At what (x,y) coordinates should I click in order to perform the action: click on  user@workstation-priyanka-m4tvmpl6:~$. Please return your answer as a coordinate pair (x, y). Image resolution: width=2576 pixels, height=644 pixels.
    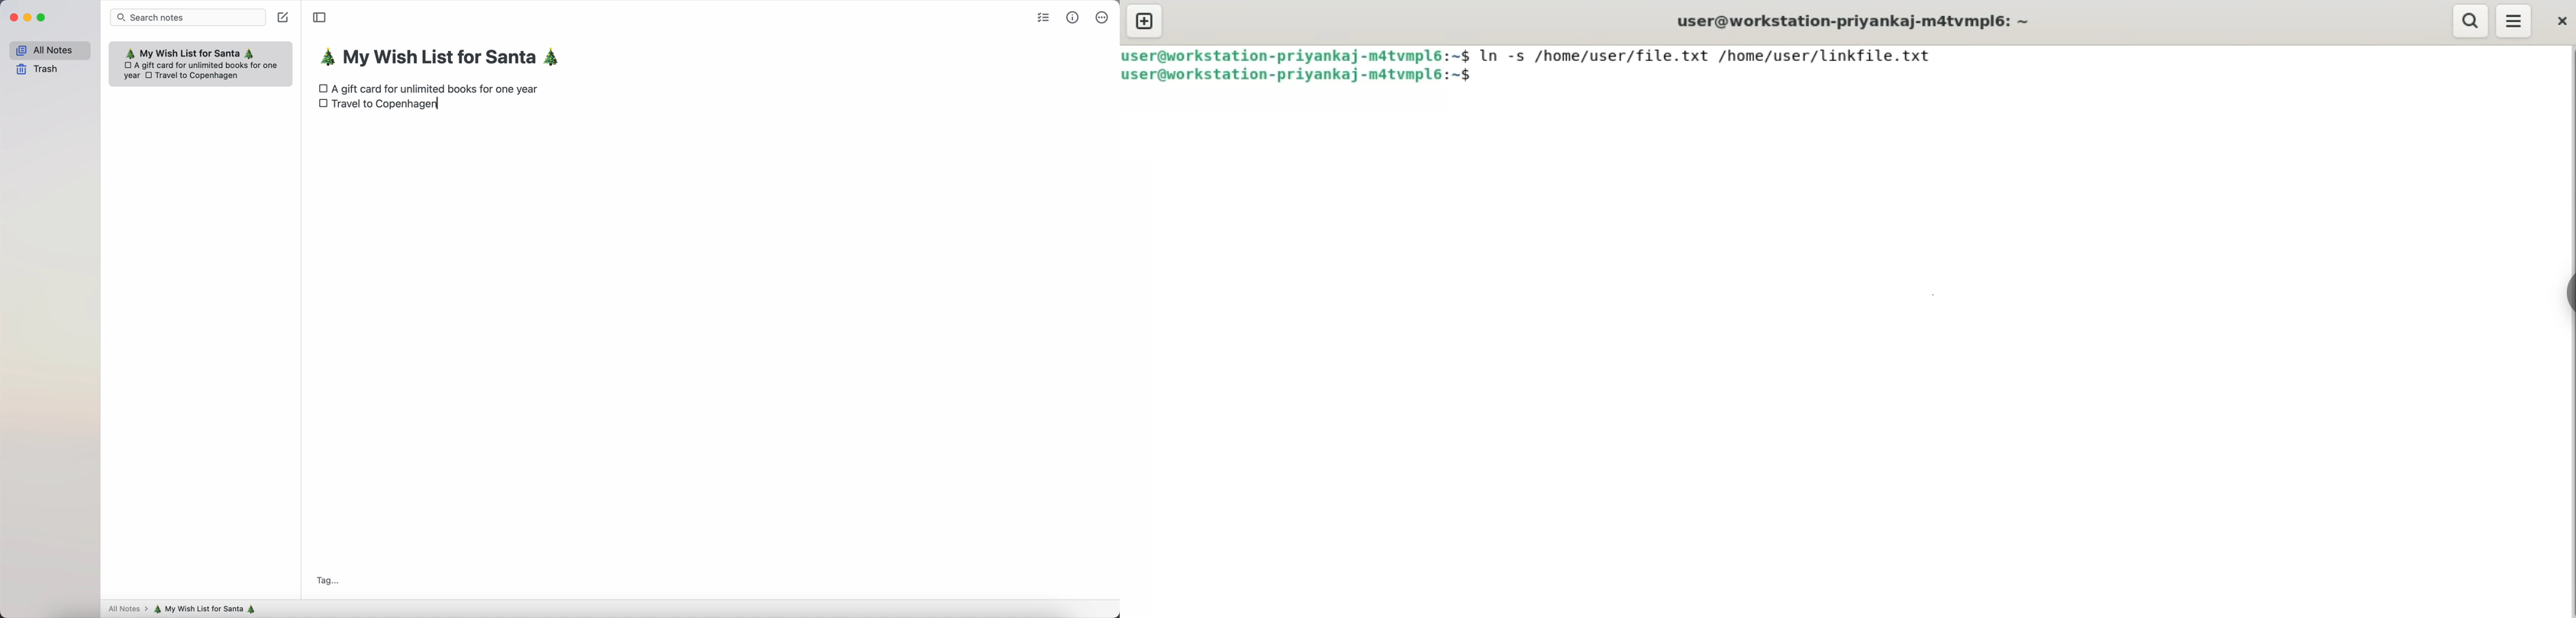
    Looking at the image, I should click on (1300, 76).